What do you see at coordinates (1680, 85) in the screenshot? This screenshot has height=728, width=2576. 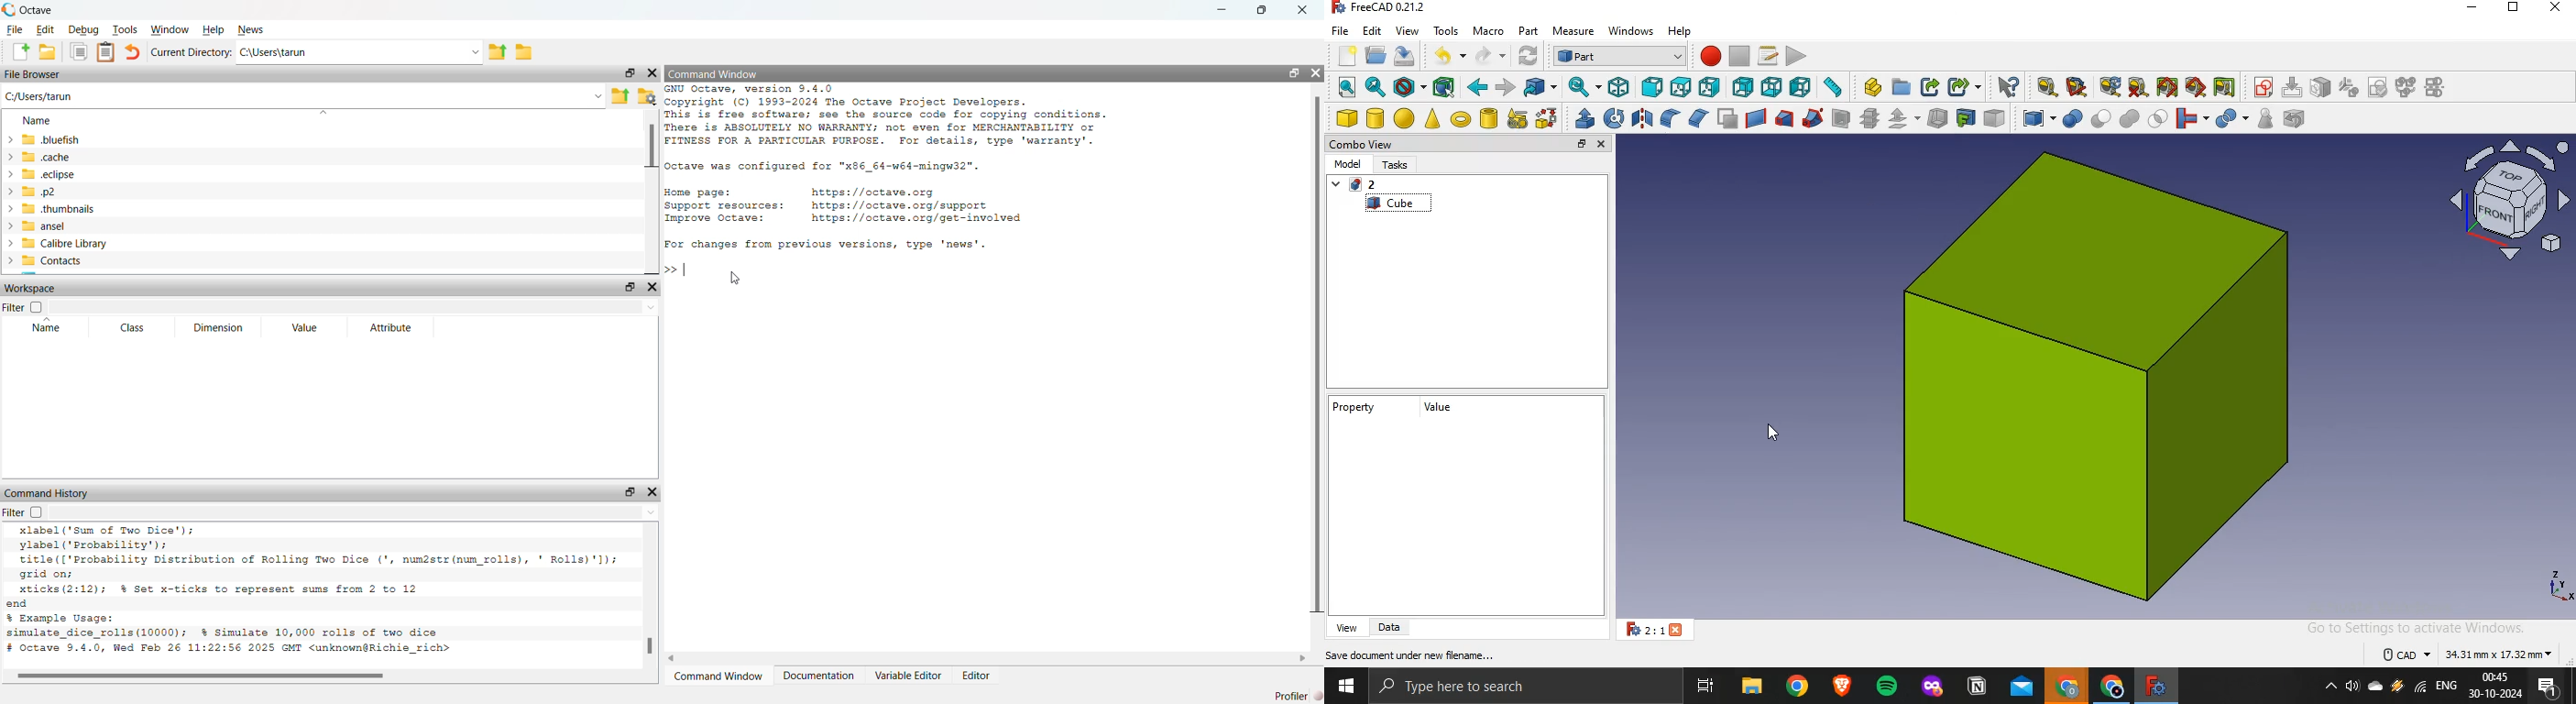 I see `top` at bounding box center [1680, 85].